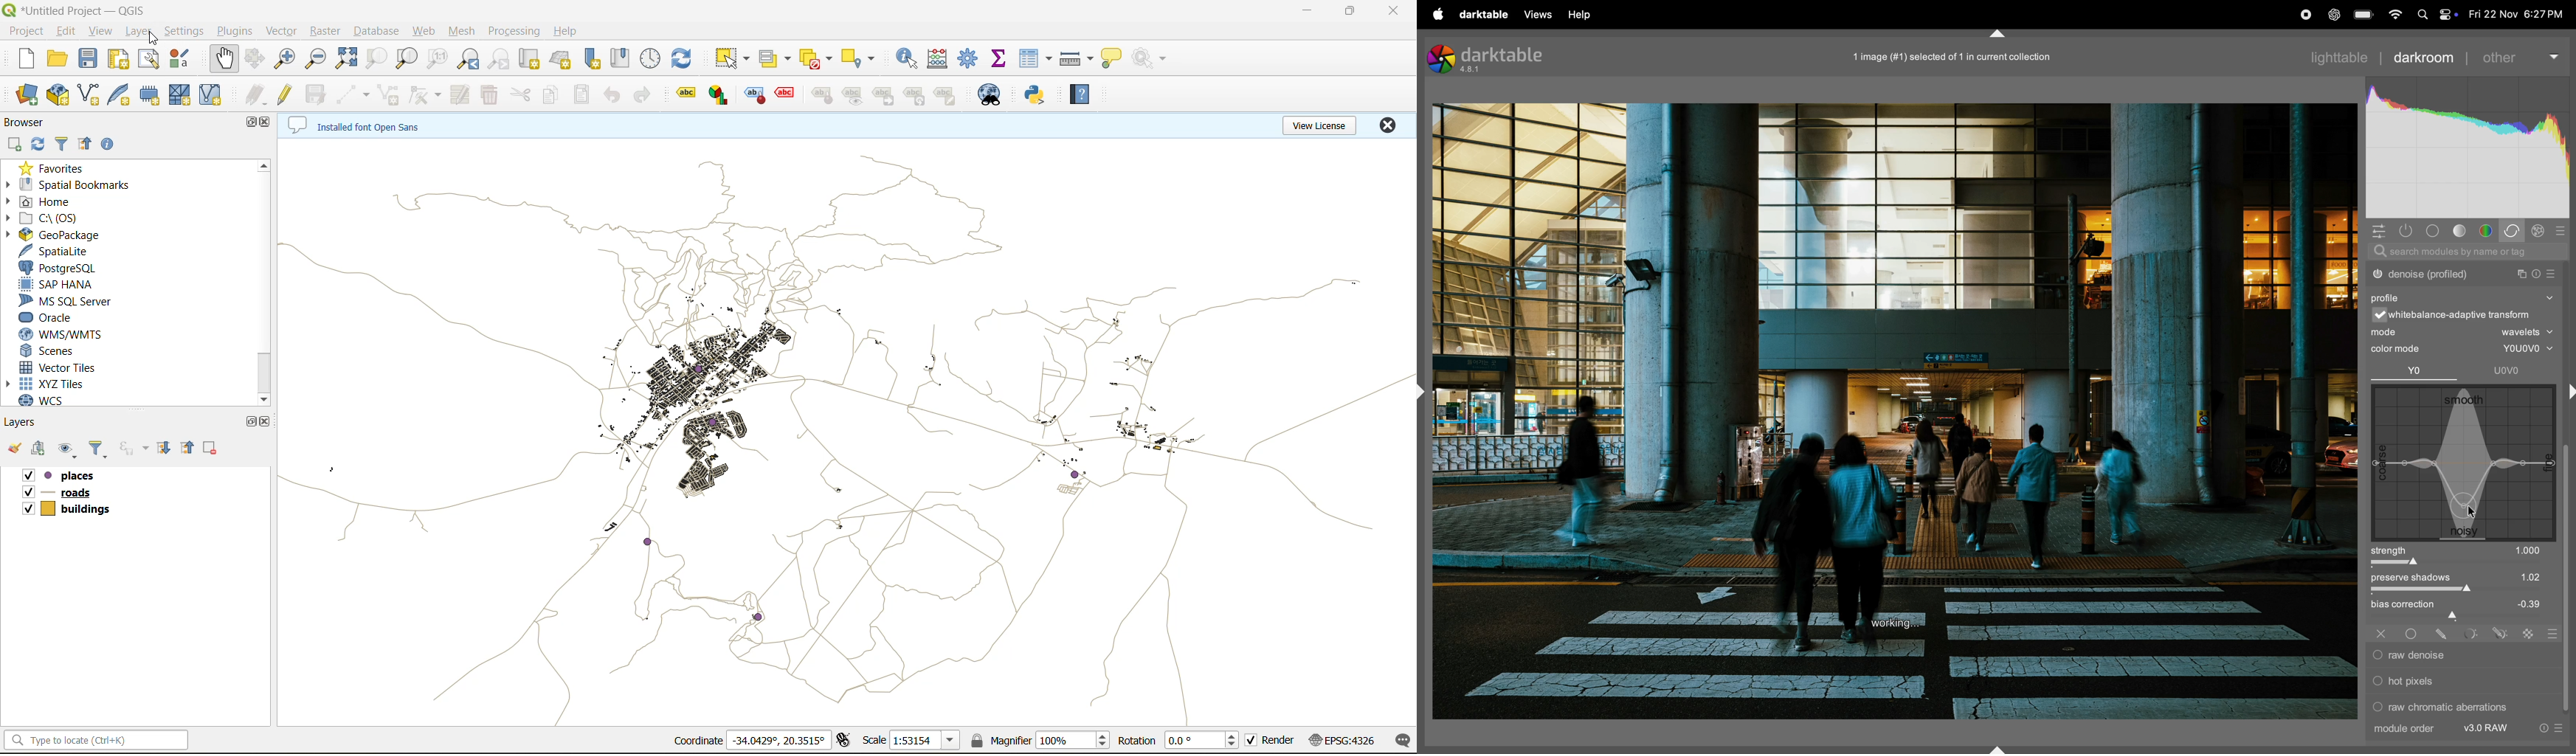 The width and height of the screenshot is (2576, 756). I want to click on places, so click(71, 475).